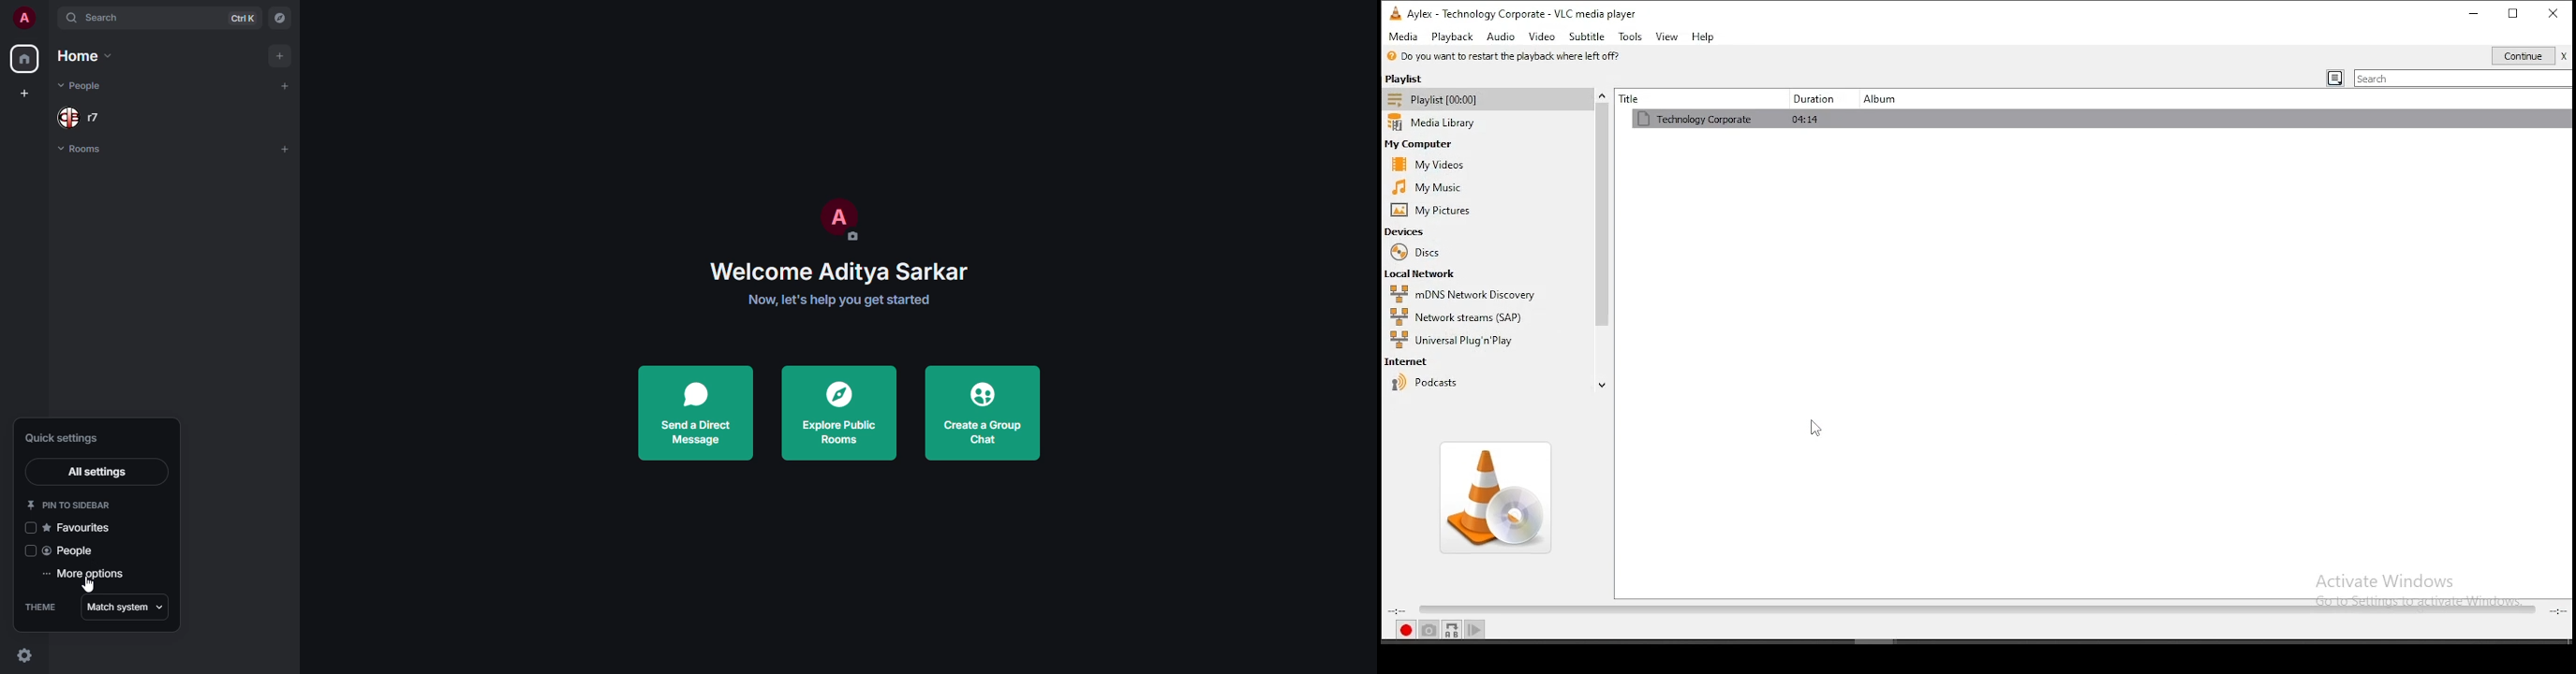  I want to click on navigator, so click(278, 20).